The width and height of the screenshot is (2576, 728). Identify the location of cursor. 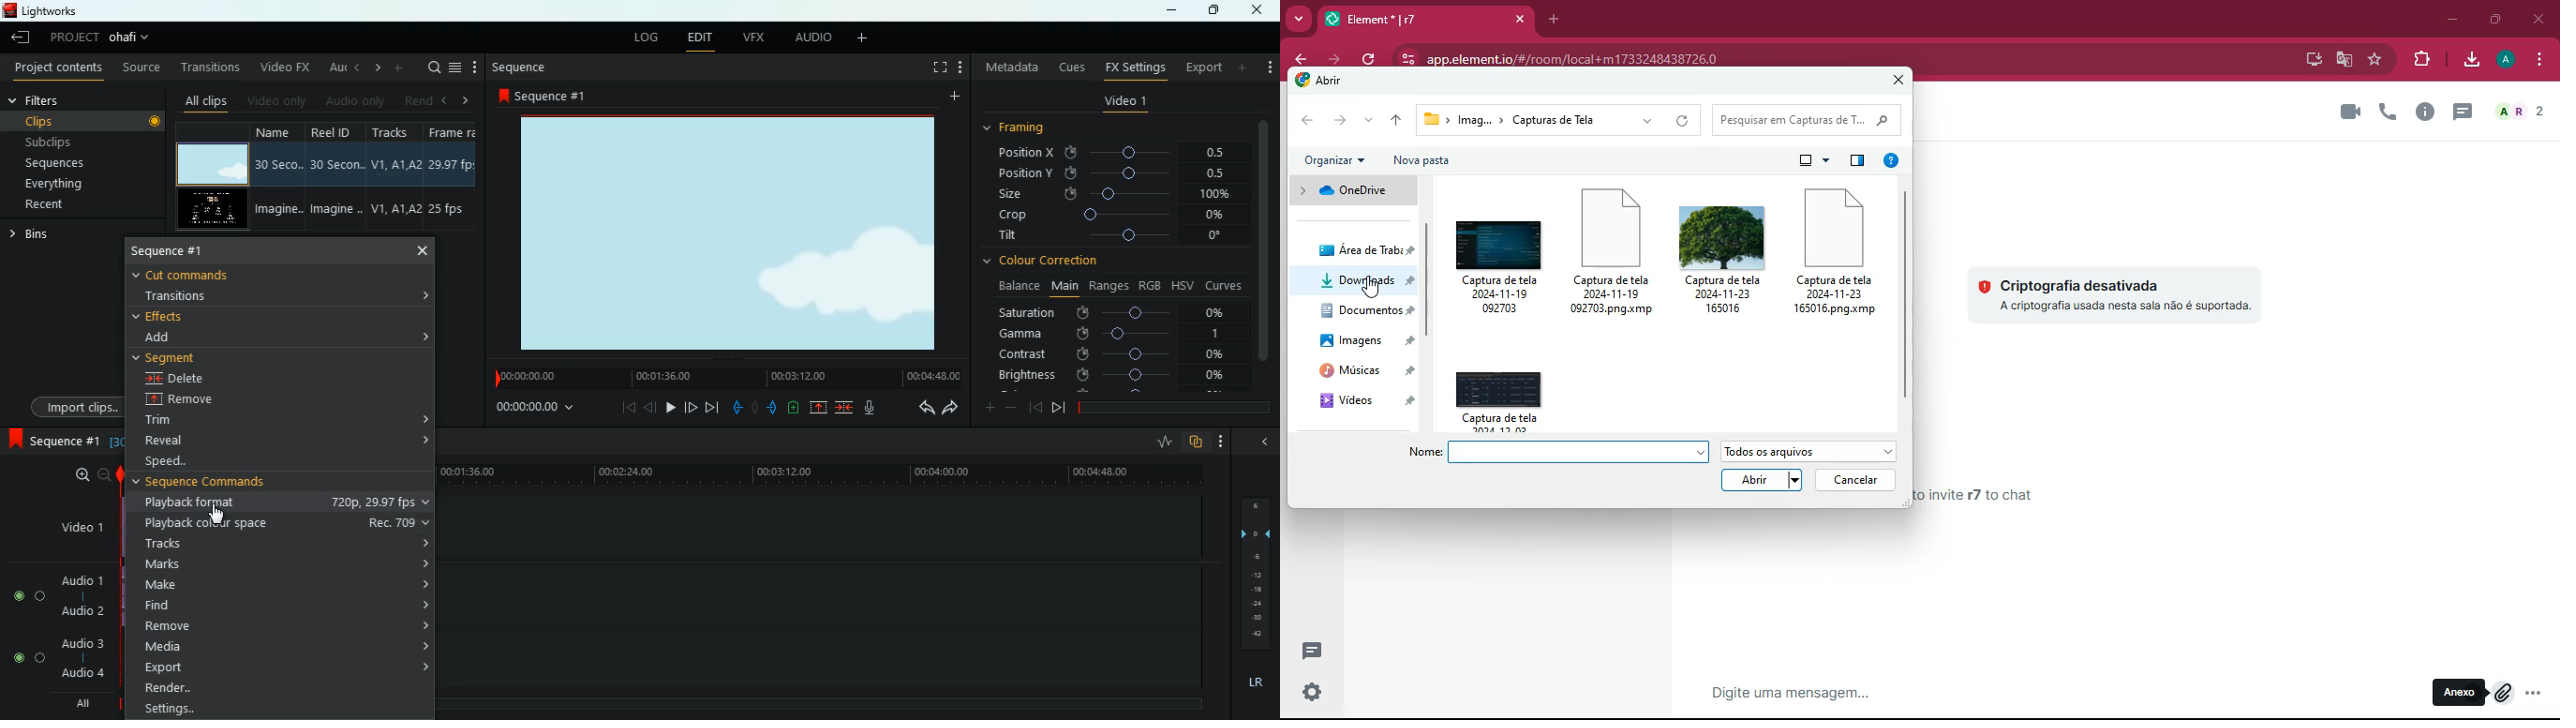
(2500, 702).